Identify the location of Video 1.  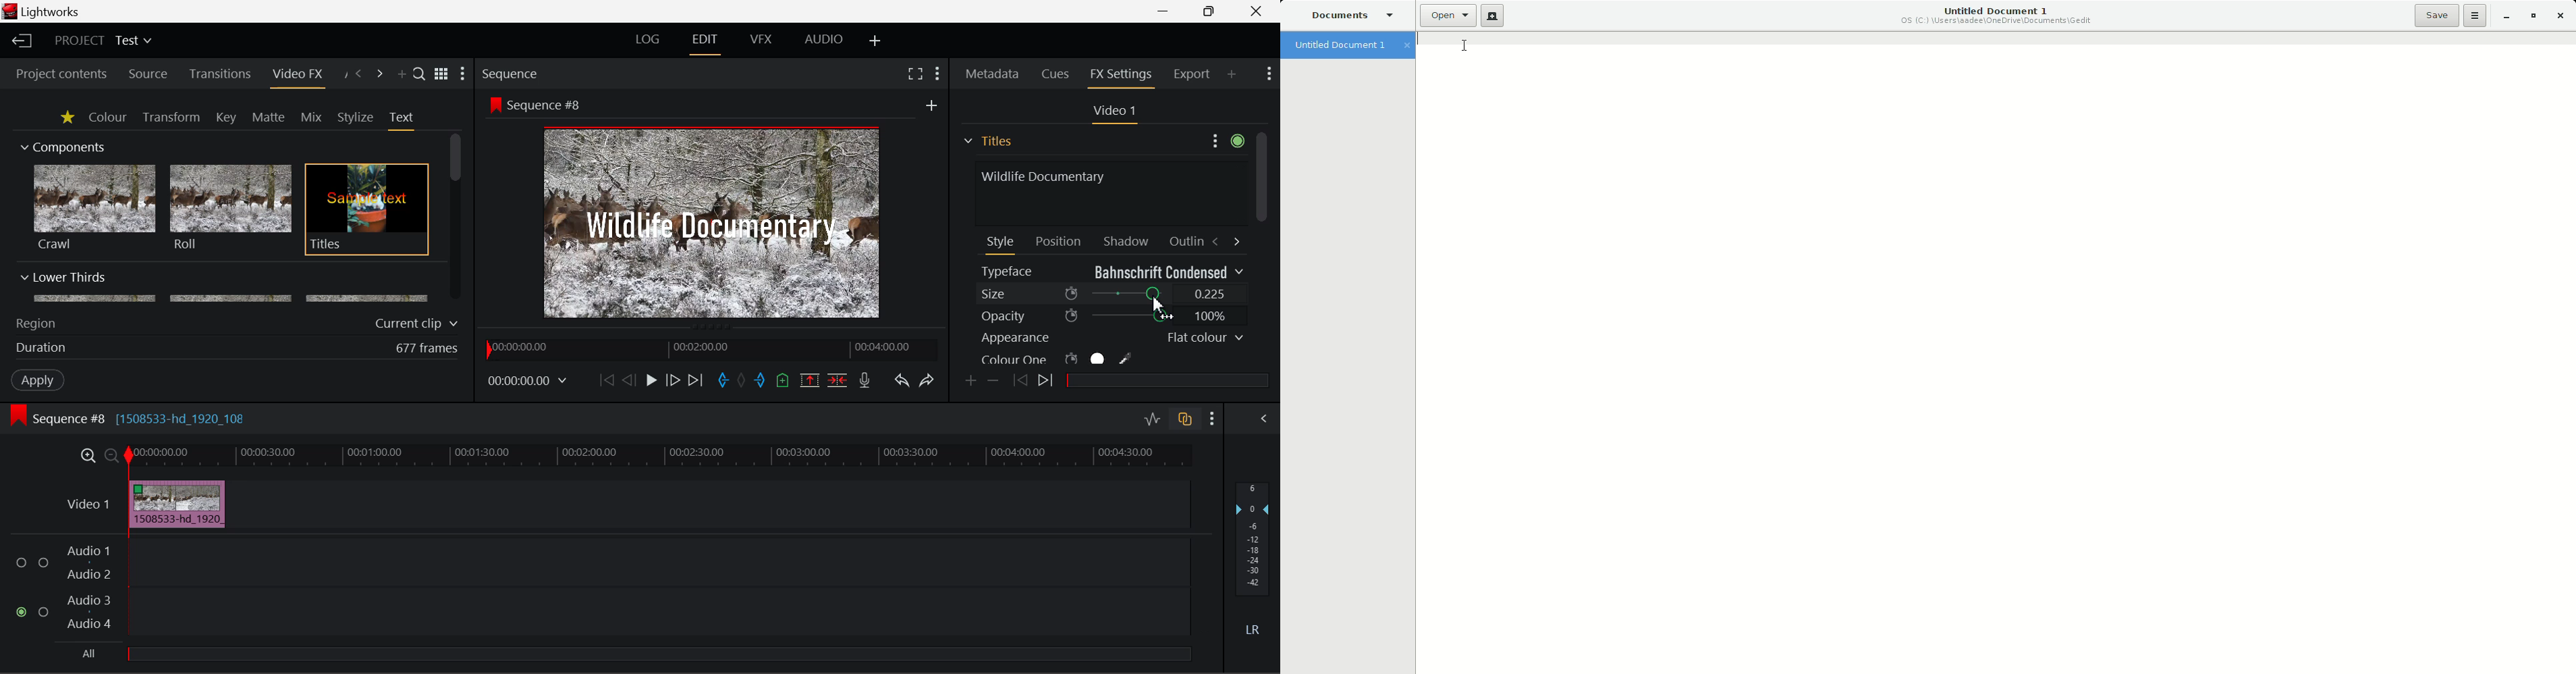
(90, 504).